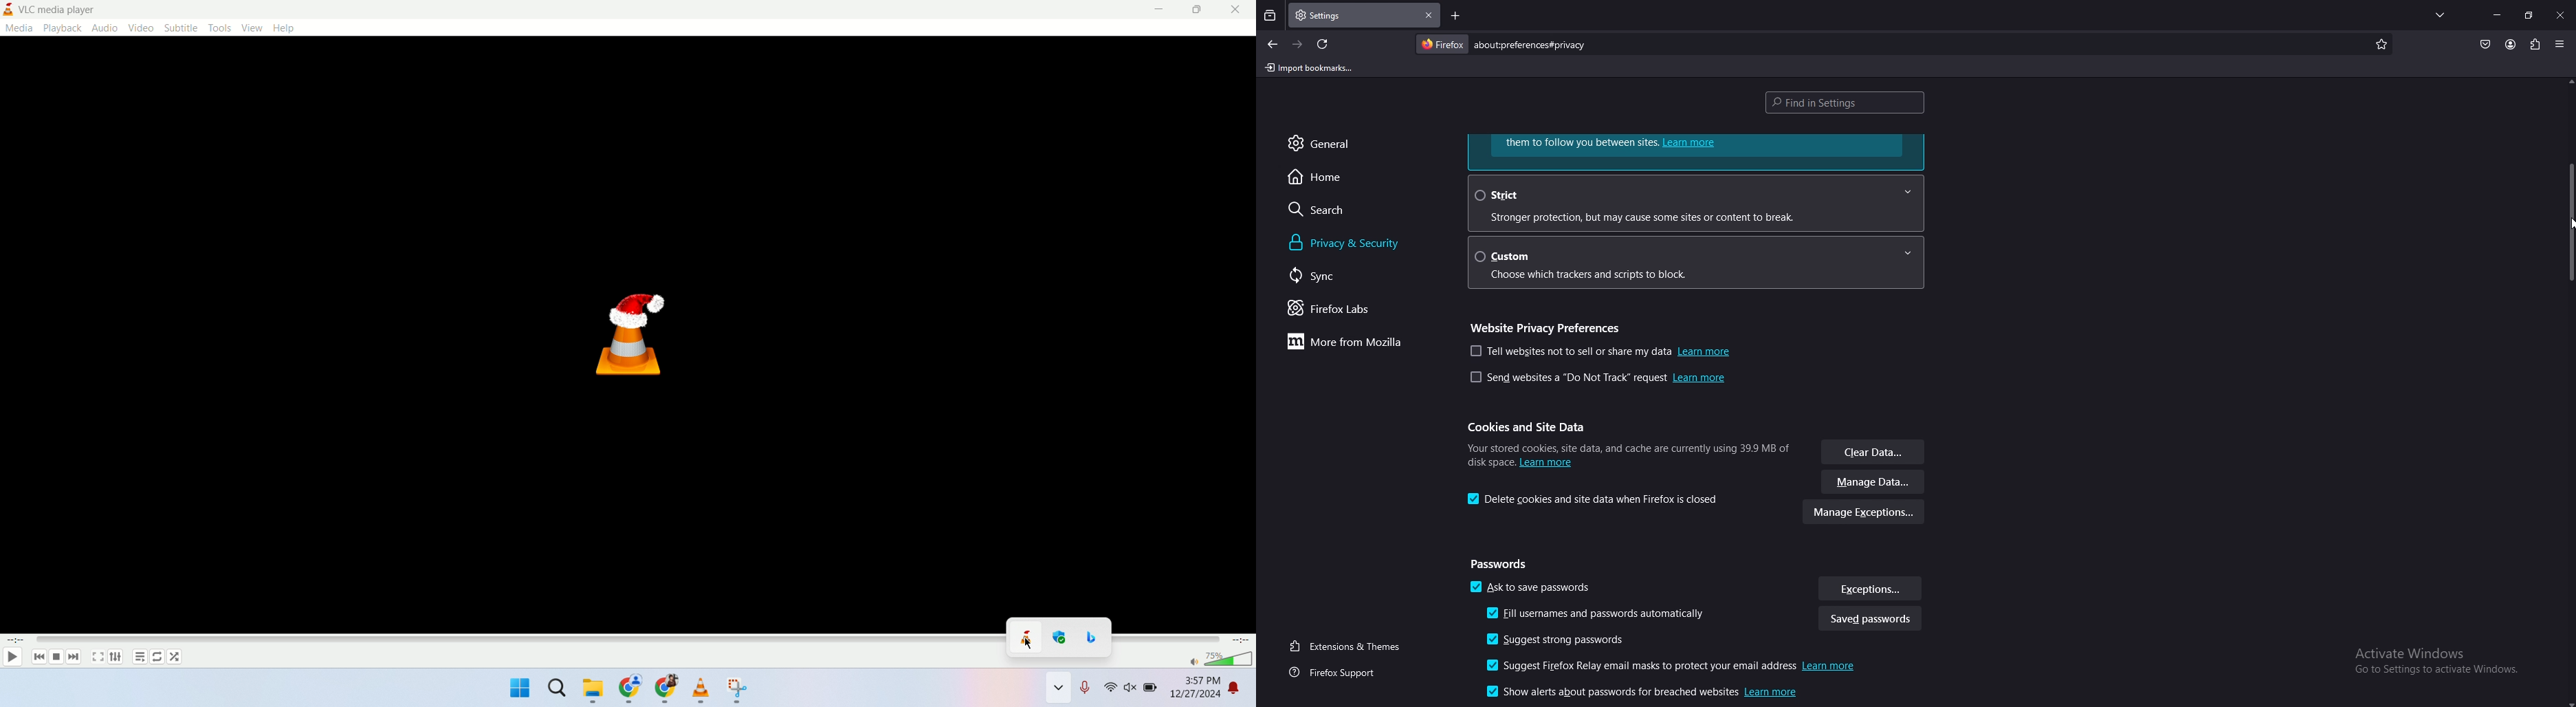 The image size is (2576, 728). What do you see at coordinates (702, 690) in the screenshot?
I see `vlc player` at bounding box center [702, 690].